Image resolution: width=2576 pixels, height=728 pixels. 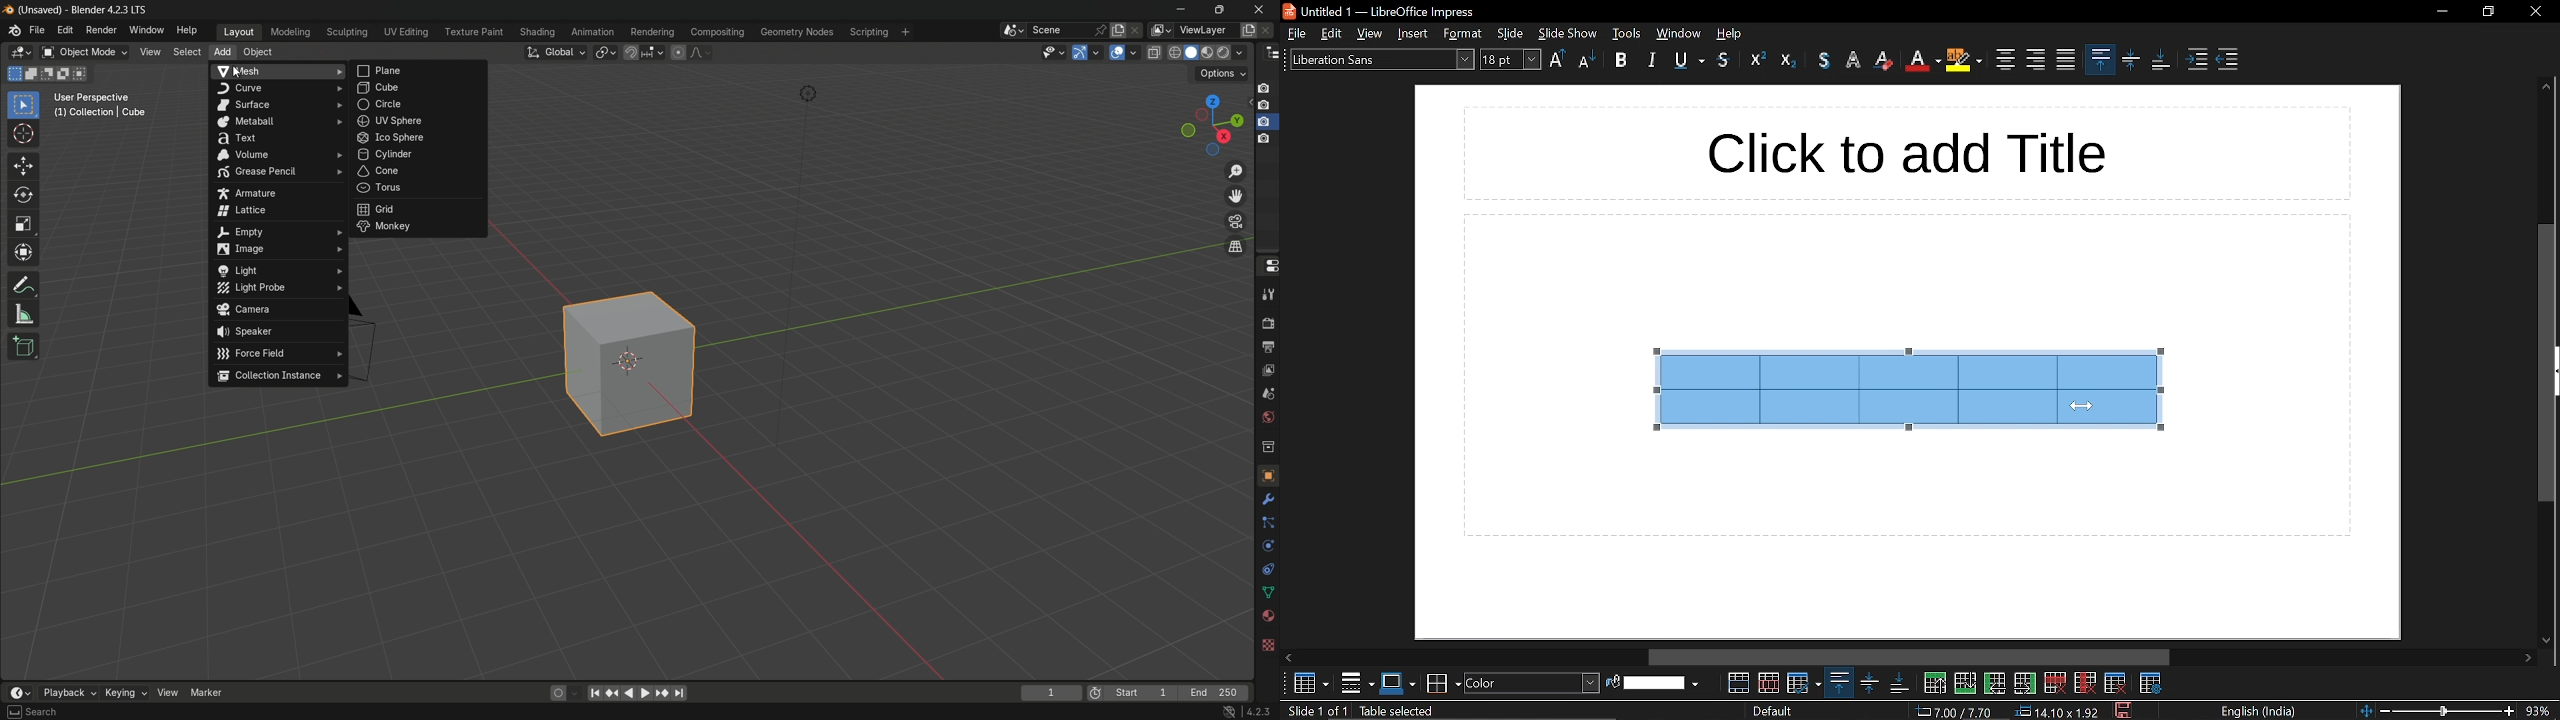 I want to click on fit to page , so click(x=2366, y=709).